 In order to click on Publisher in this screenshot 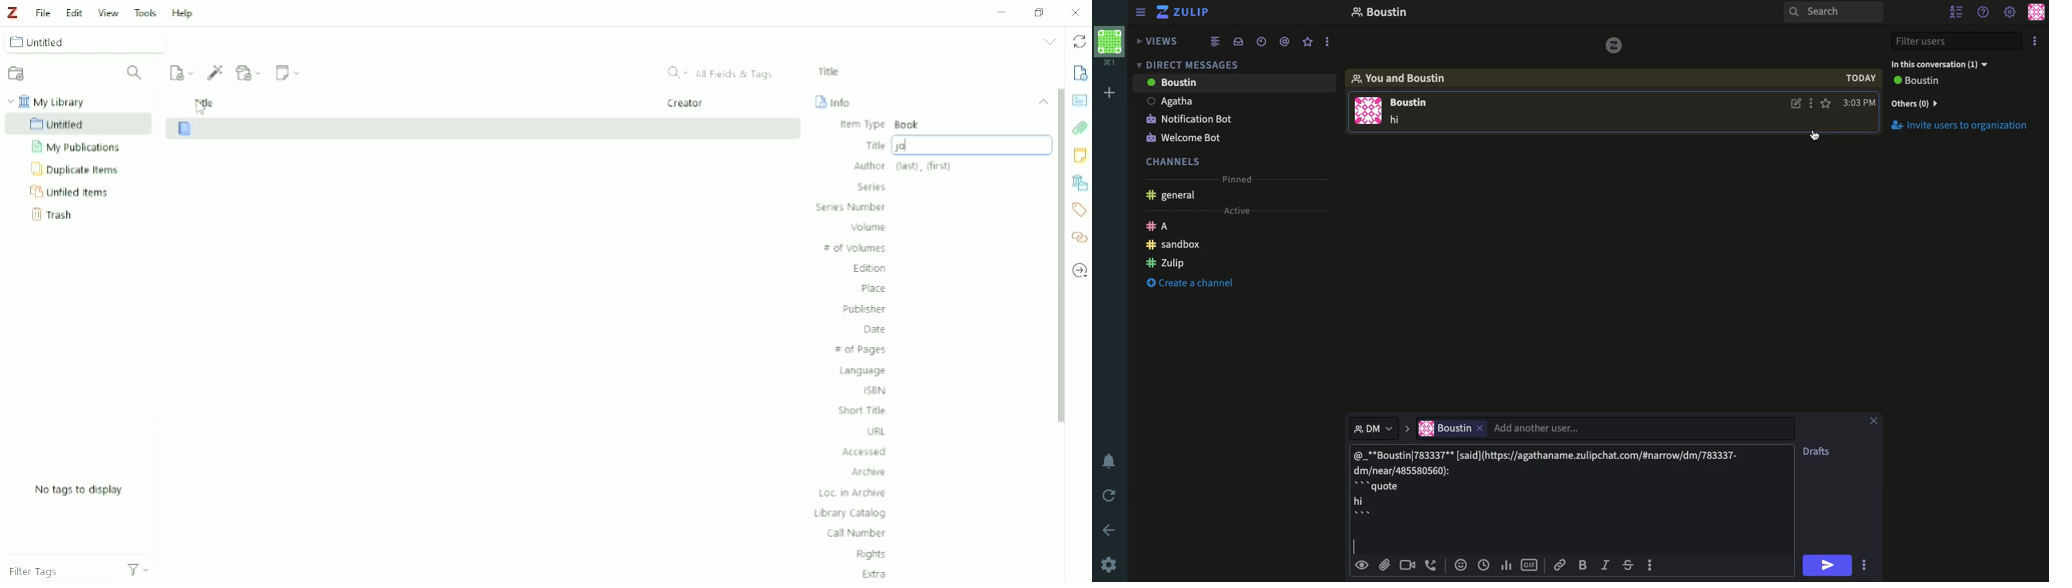, I will do `click(865, 309)`.